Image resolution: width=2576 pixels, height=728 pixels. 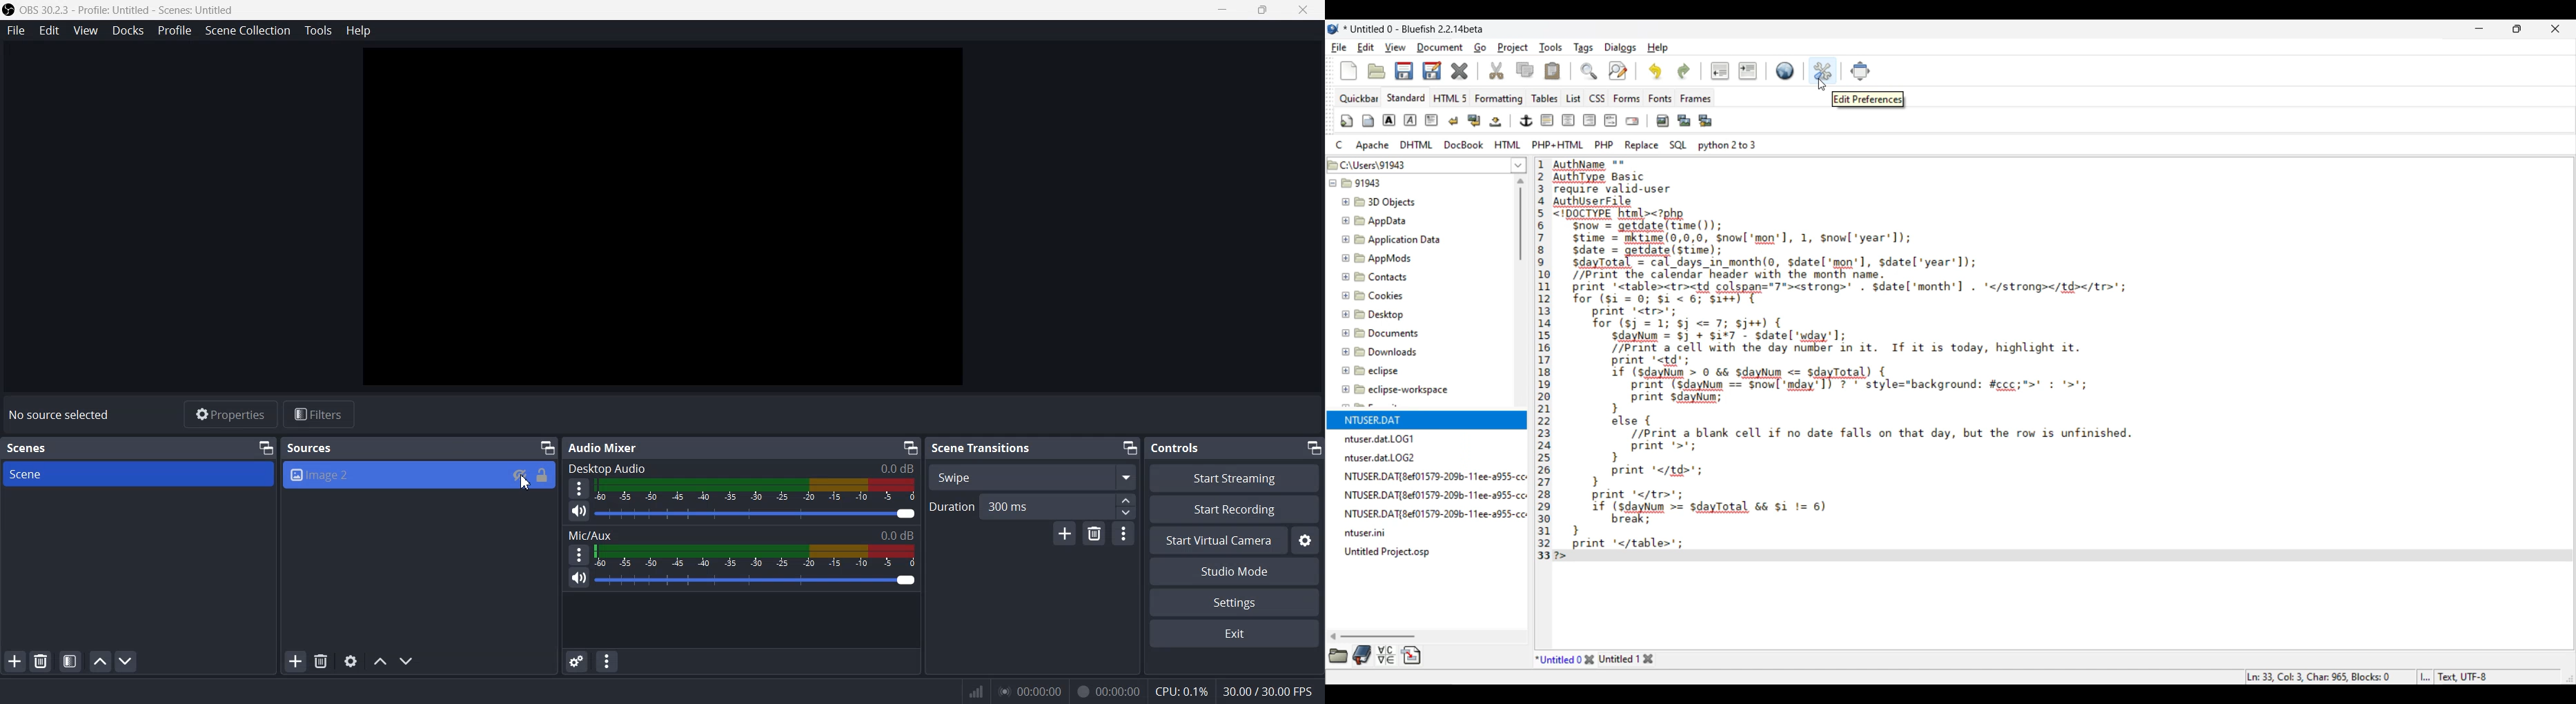 I want to click on New, so click(x=1348, y=70).